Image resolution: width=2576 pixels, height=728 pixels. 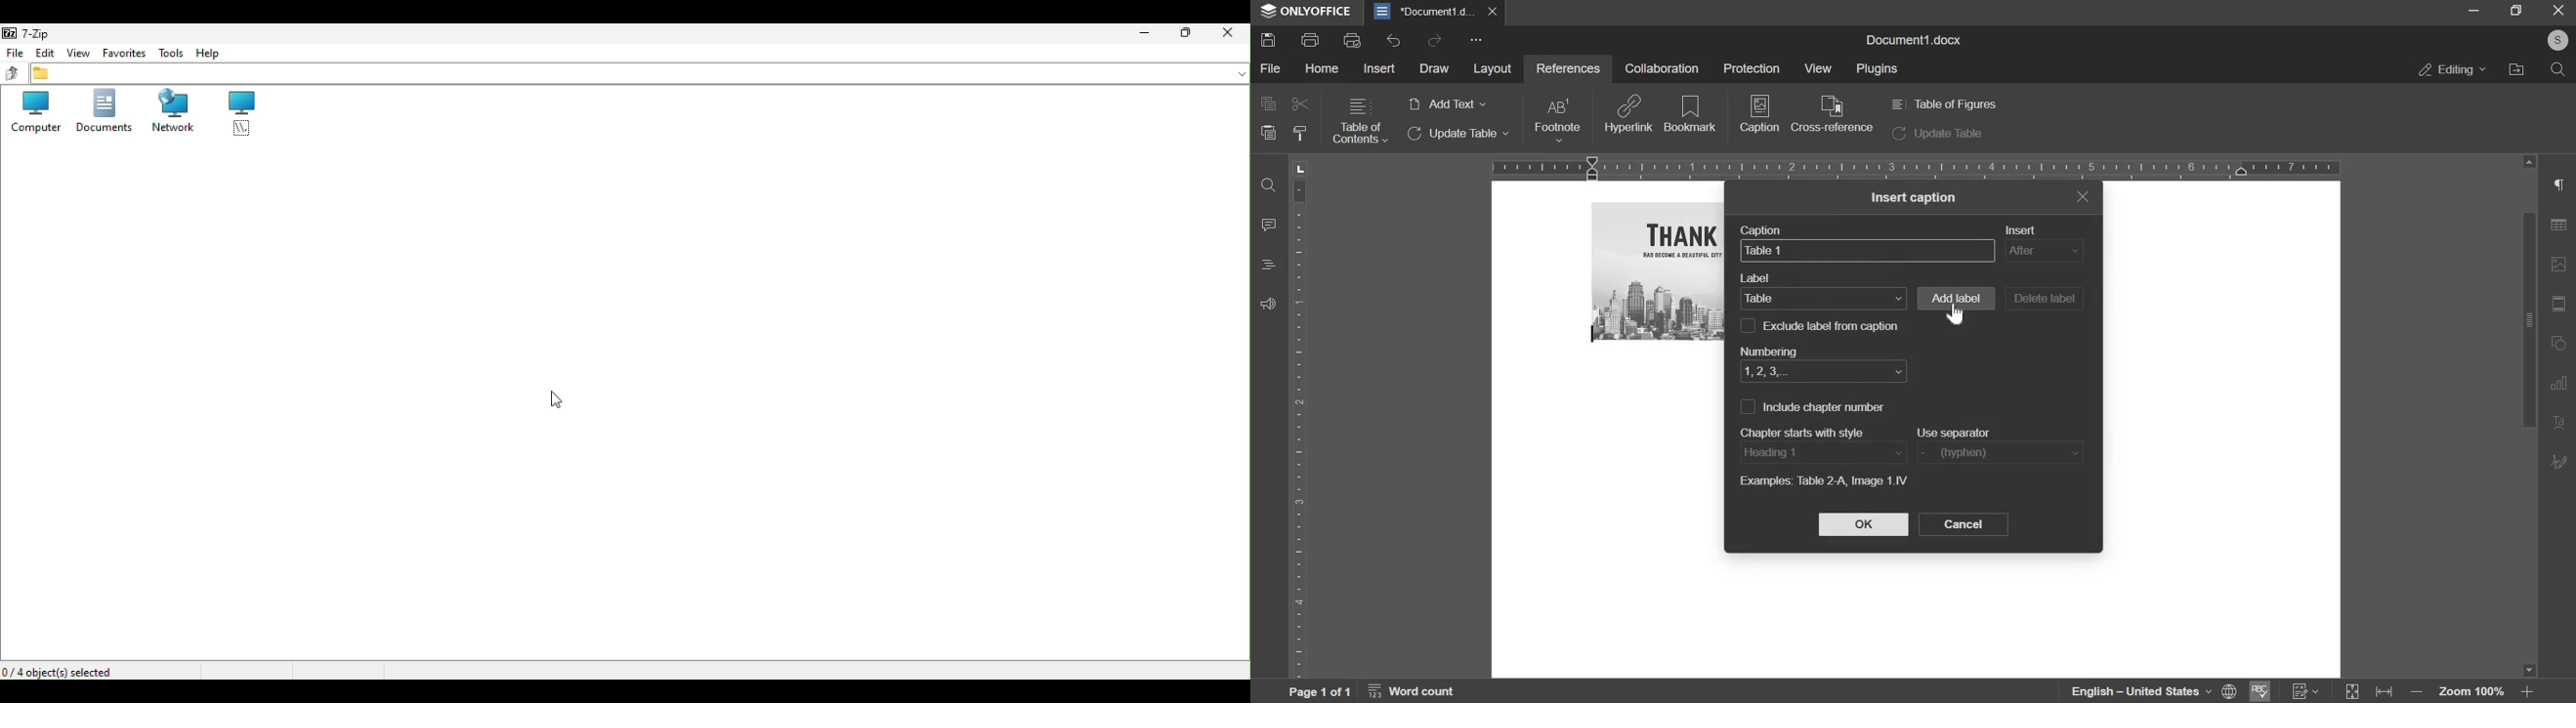 I want to click on root, so click(x=238, y=114).